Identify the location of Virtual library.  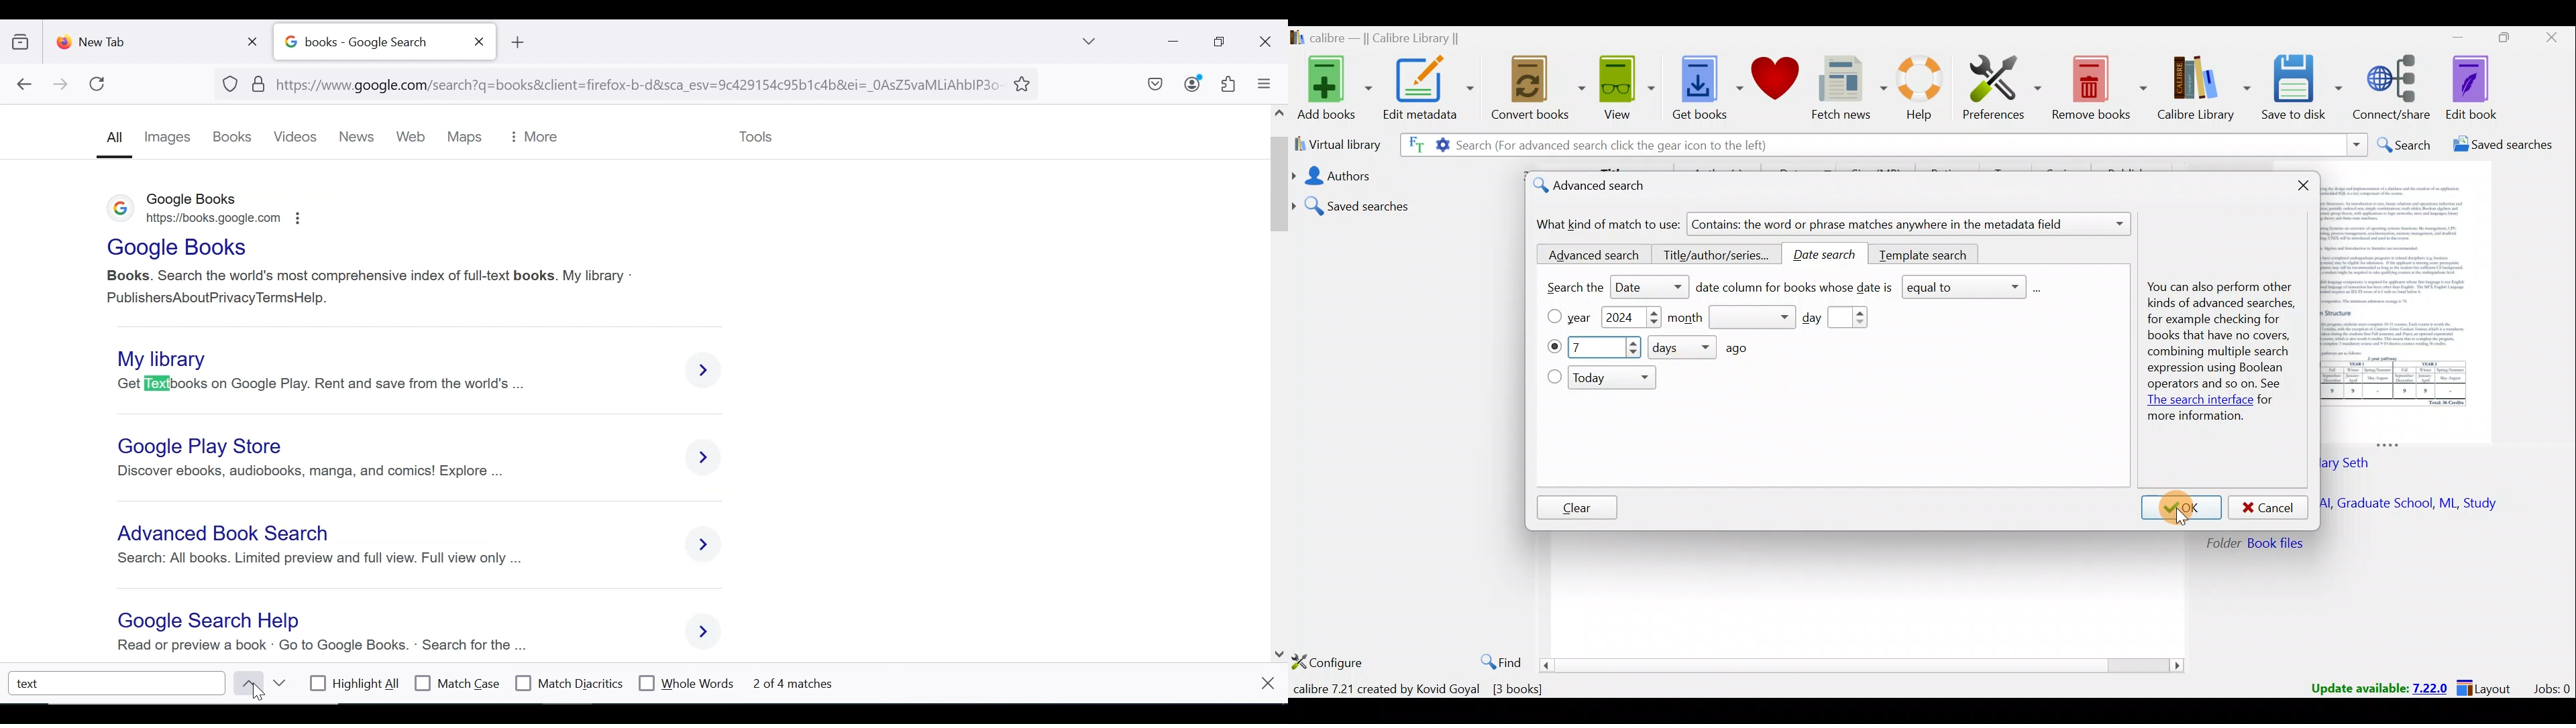
(1334, 143).